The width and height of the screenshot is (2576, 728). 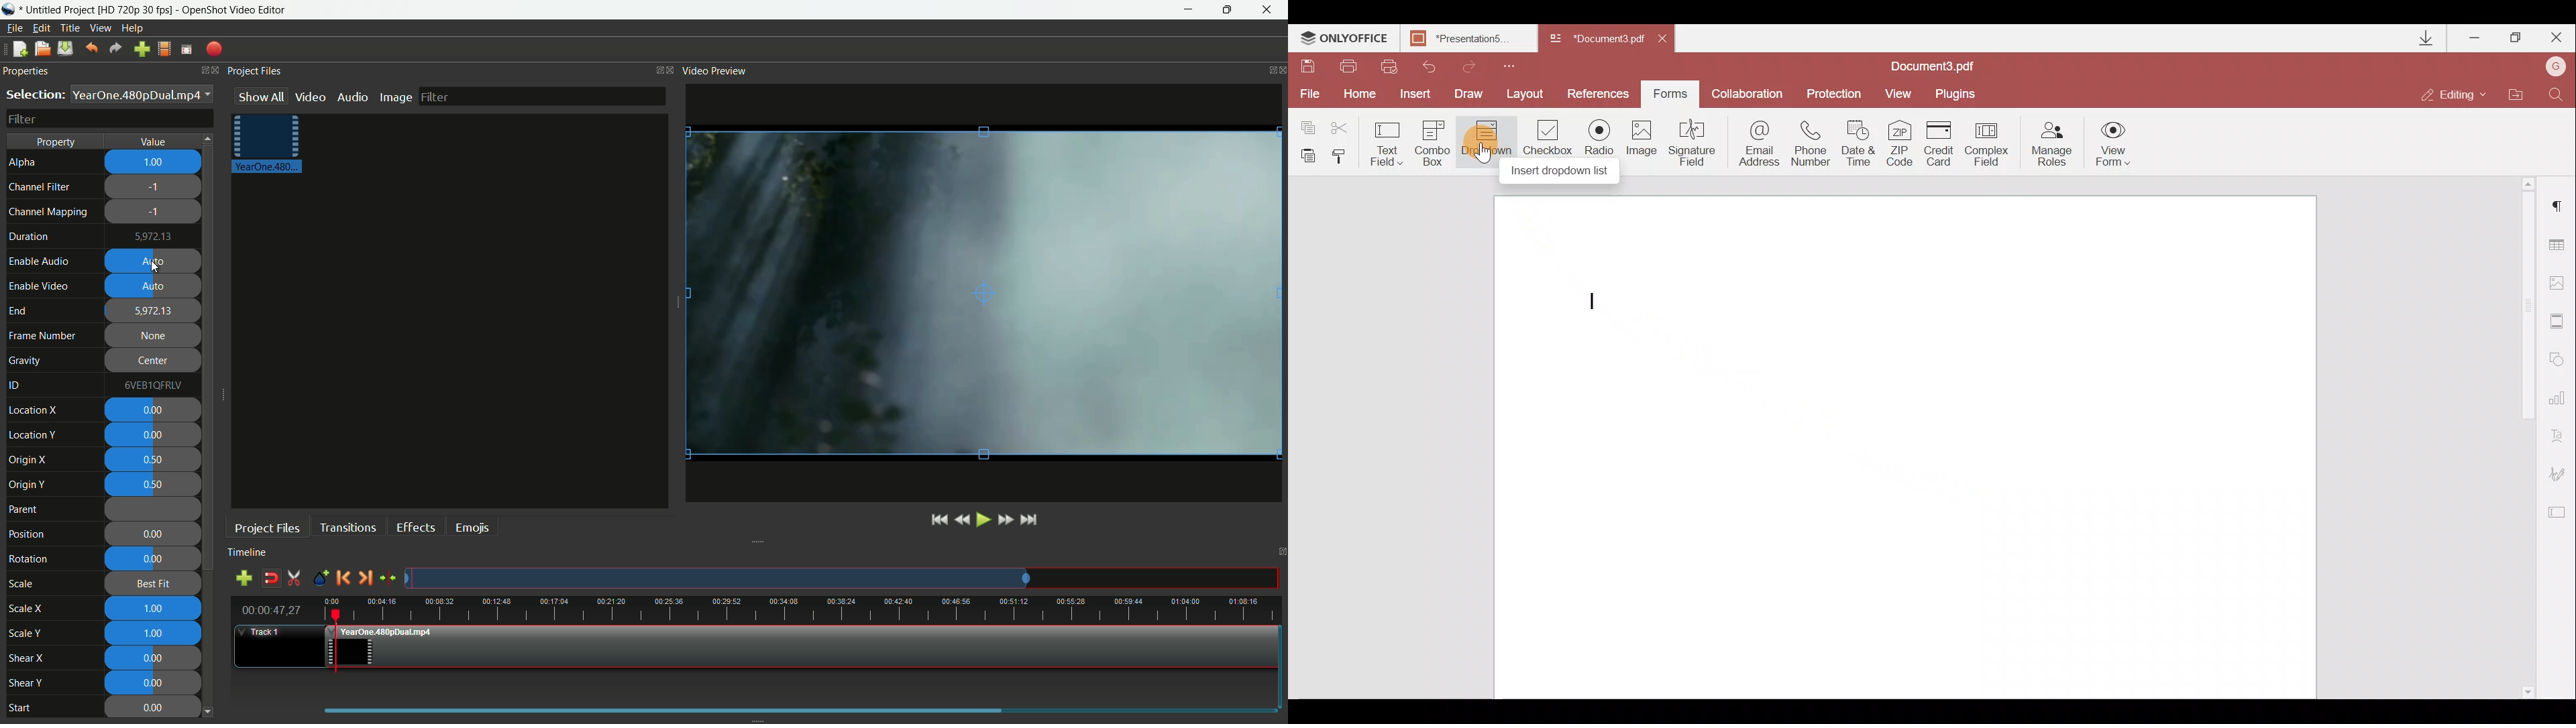 What do you see at coordinates (55, 9) in the screenshot?
I see `project name` at bounding box center [55, 9].